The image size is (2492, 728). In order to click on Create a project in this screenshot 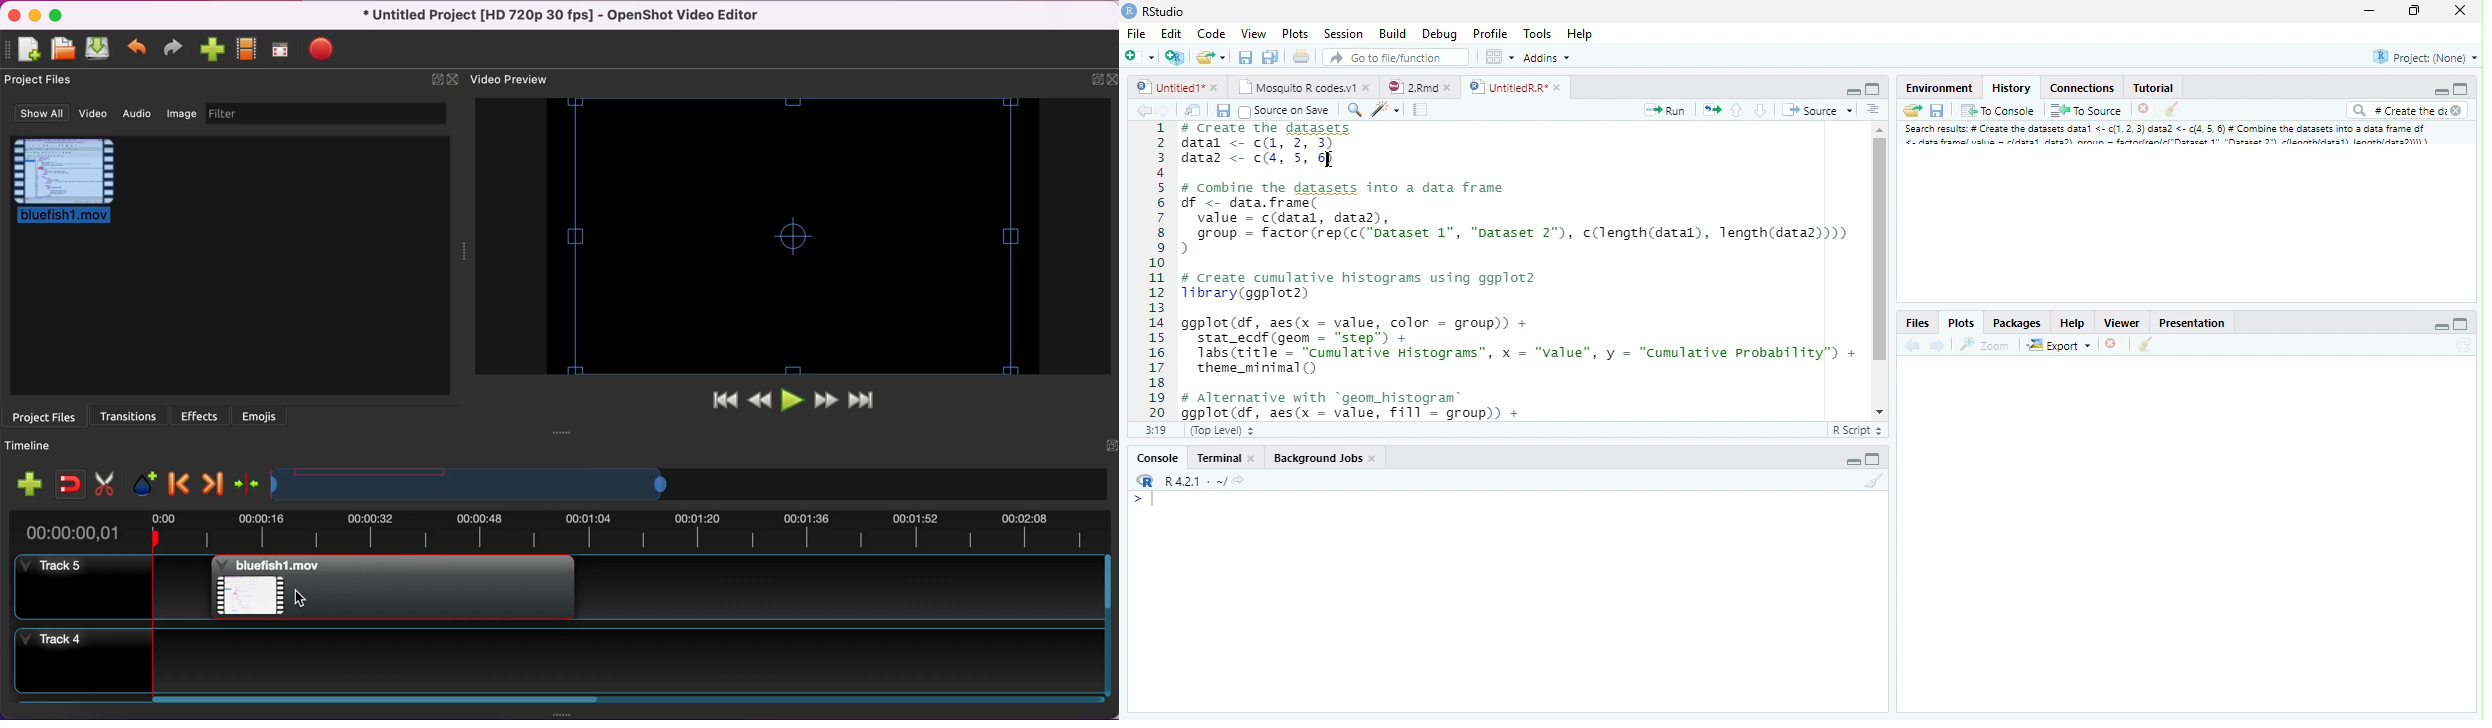, I will do `click(1175, 55)`.